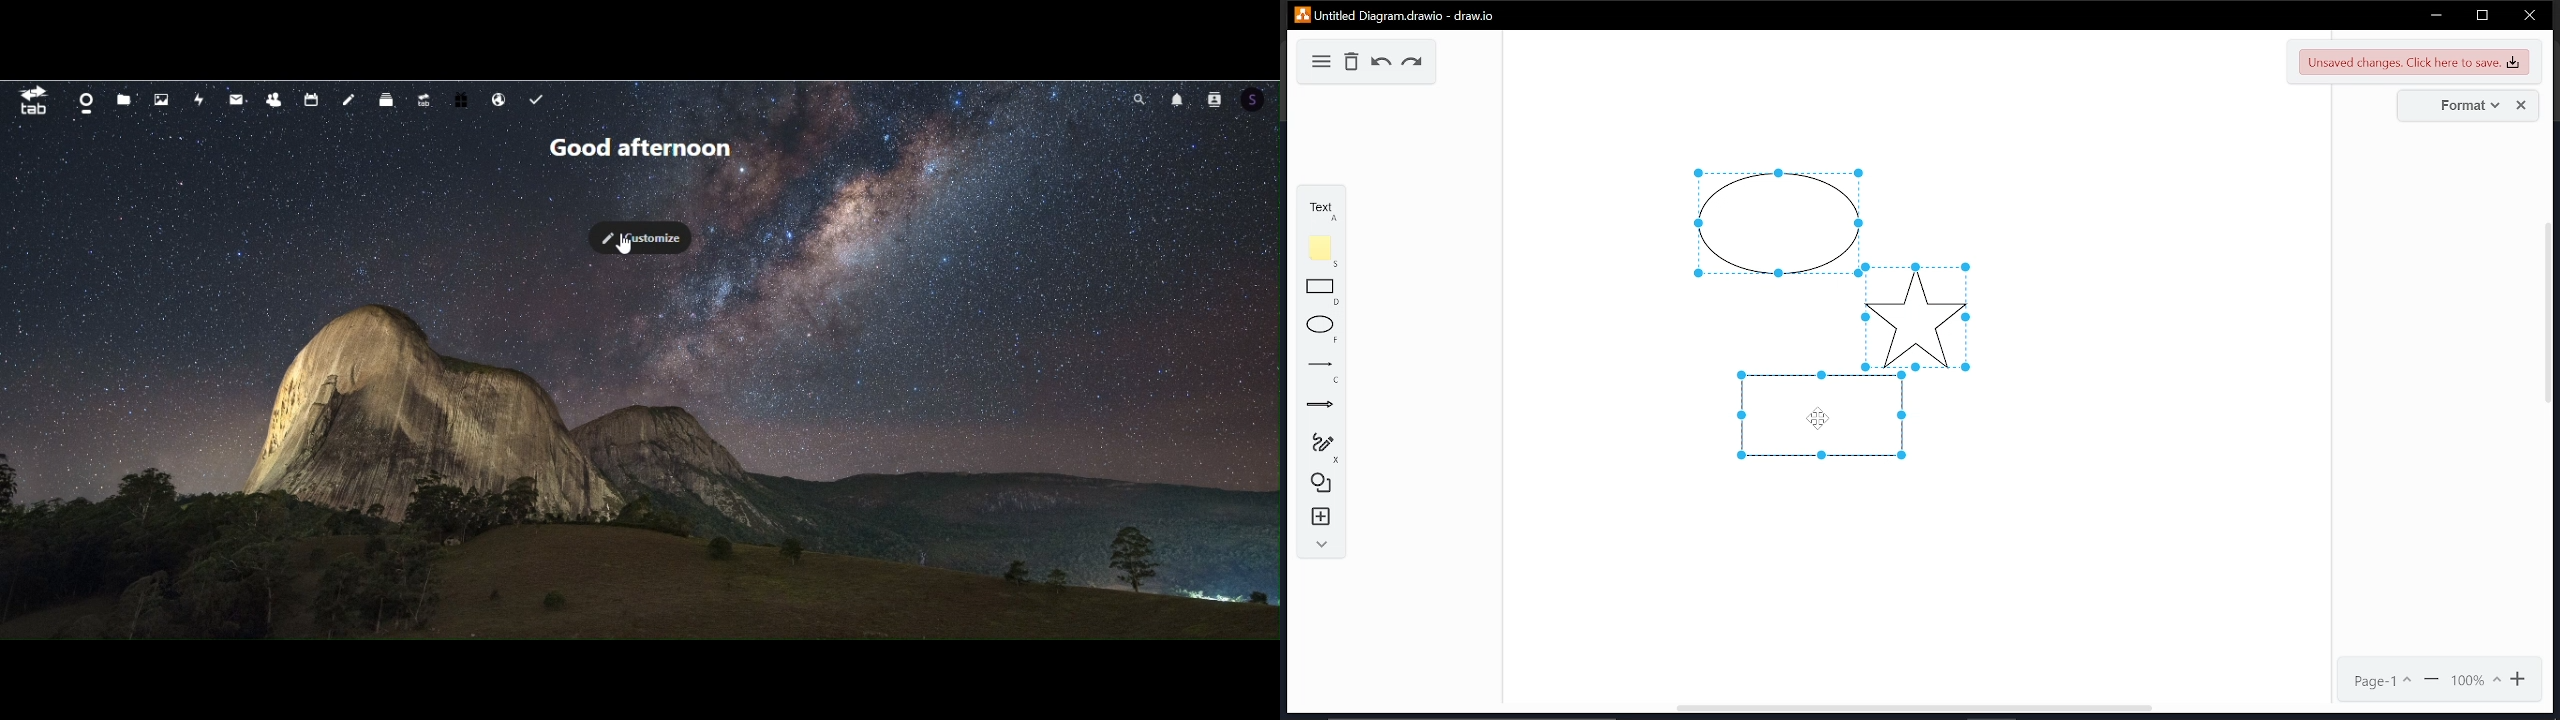 Image resolution: width=2576 pixels, height=728 pixels. Describe the element at coordinates (2482, 15) in the screenshot. I see `restore down` at that location.